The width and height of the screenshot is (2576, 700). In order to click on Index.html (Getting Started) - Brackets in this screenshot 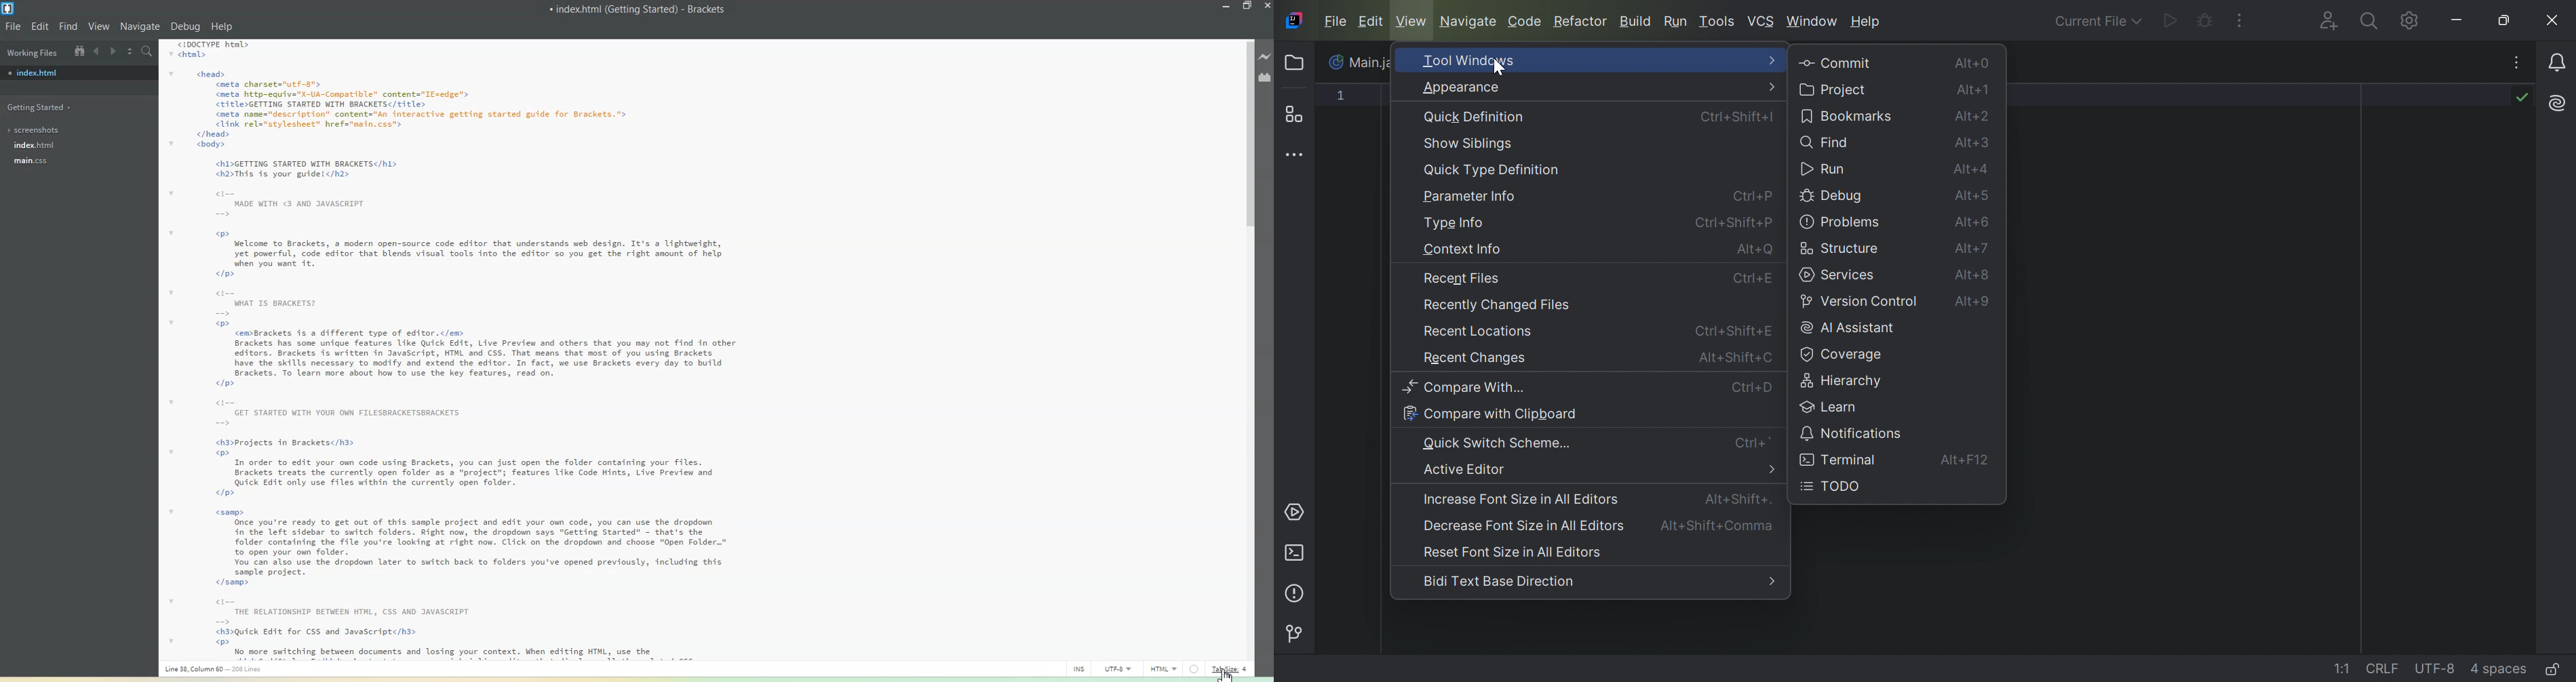, I will do `click(639, 9)`.